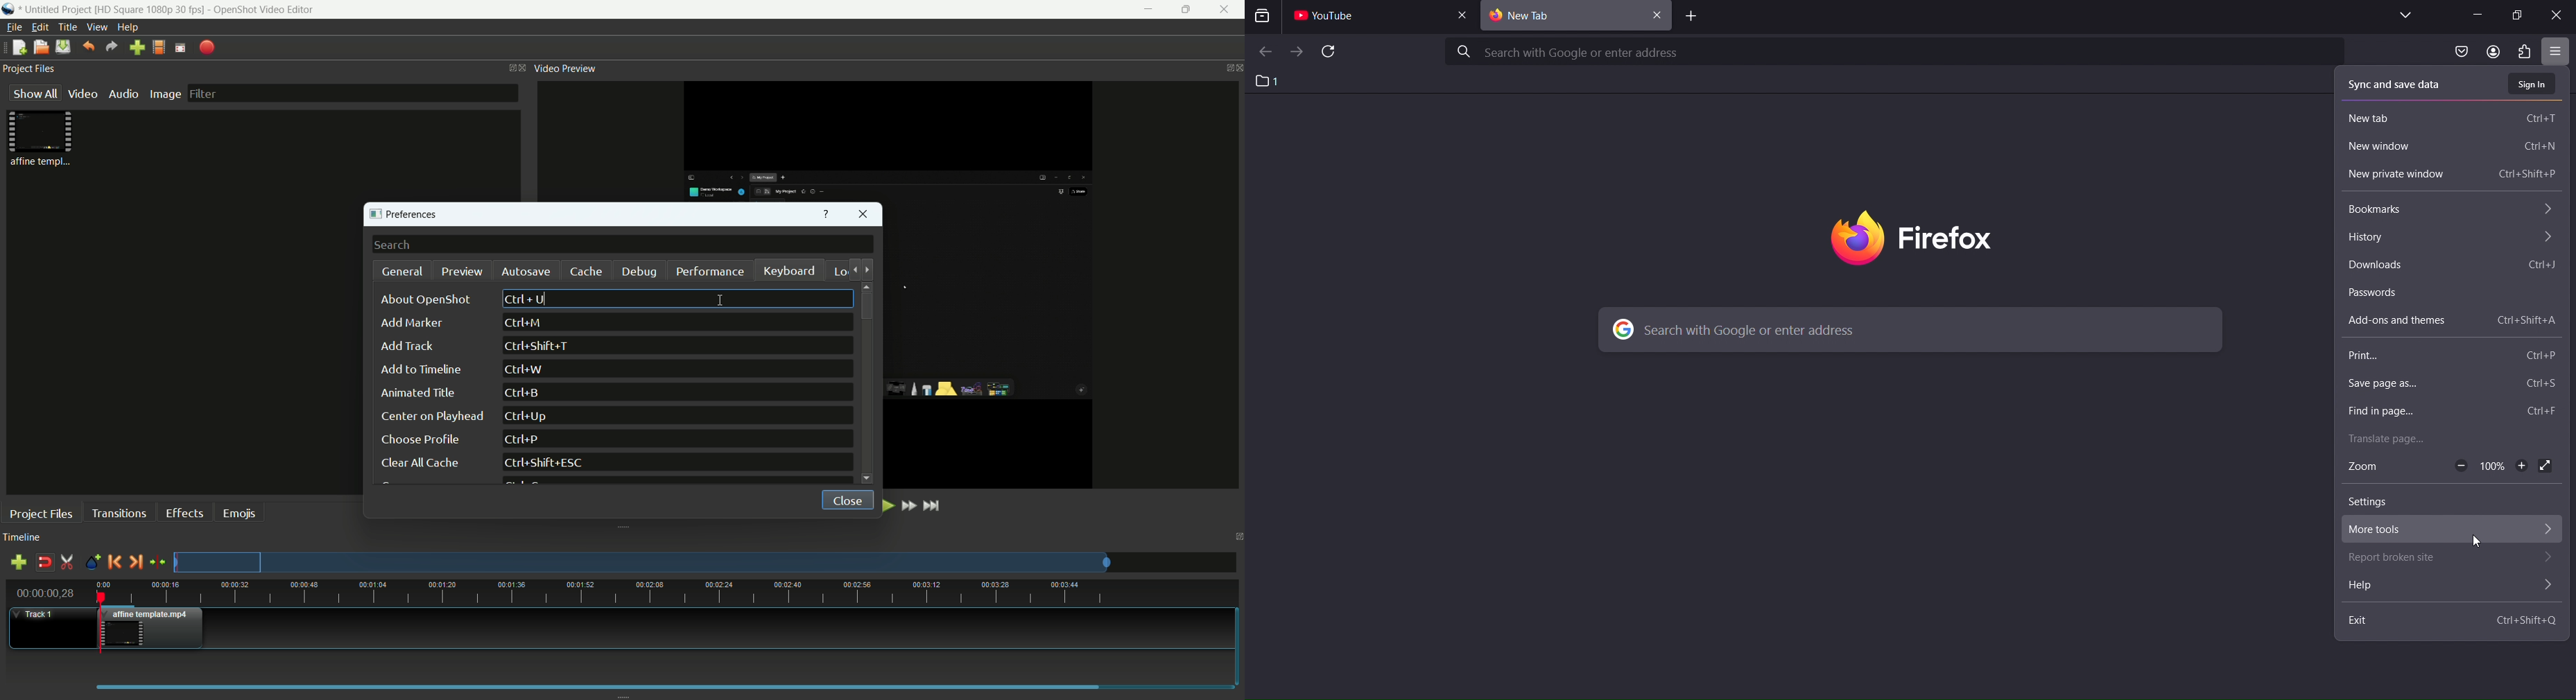 The height and width of the screenshot is (700, 2576). What do you see at coordinates (151, 9) in the screenshot?
I see `profile` at bounding box center [151, 9].